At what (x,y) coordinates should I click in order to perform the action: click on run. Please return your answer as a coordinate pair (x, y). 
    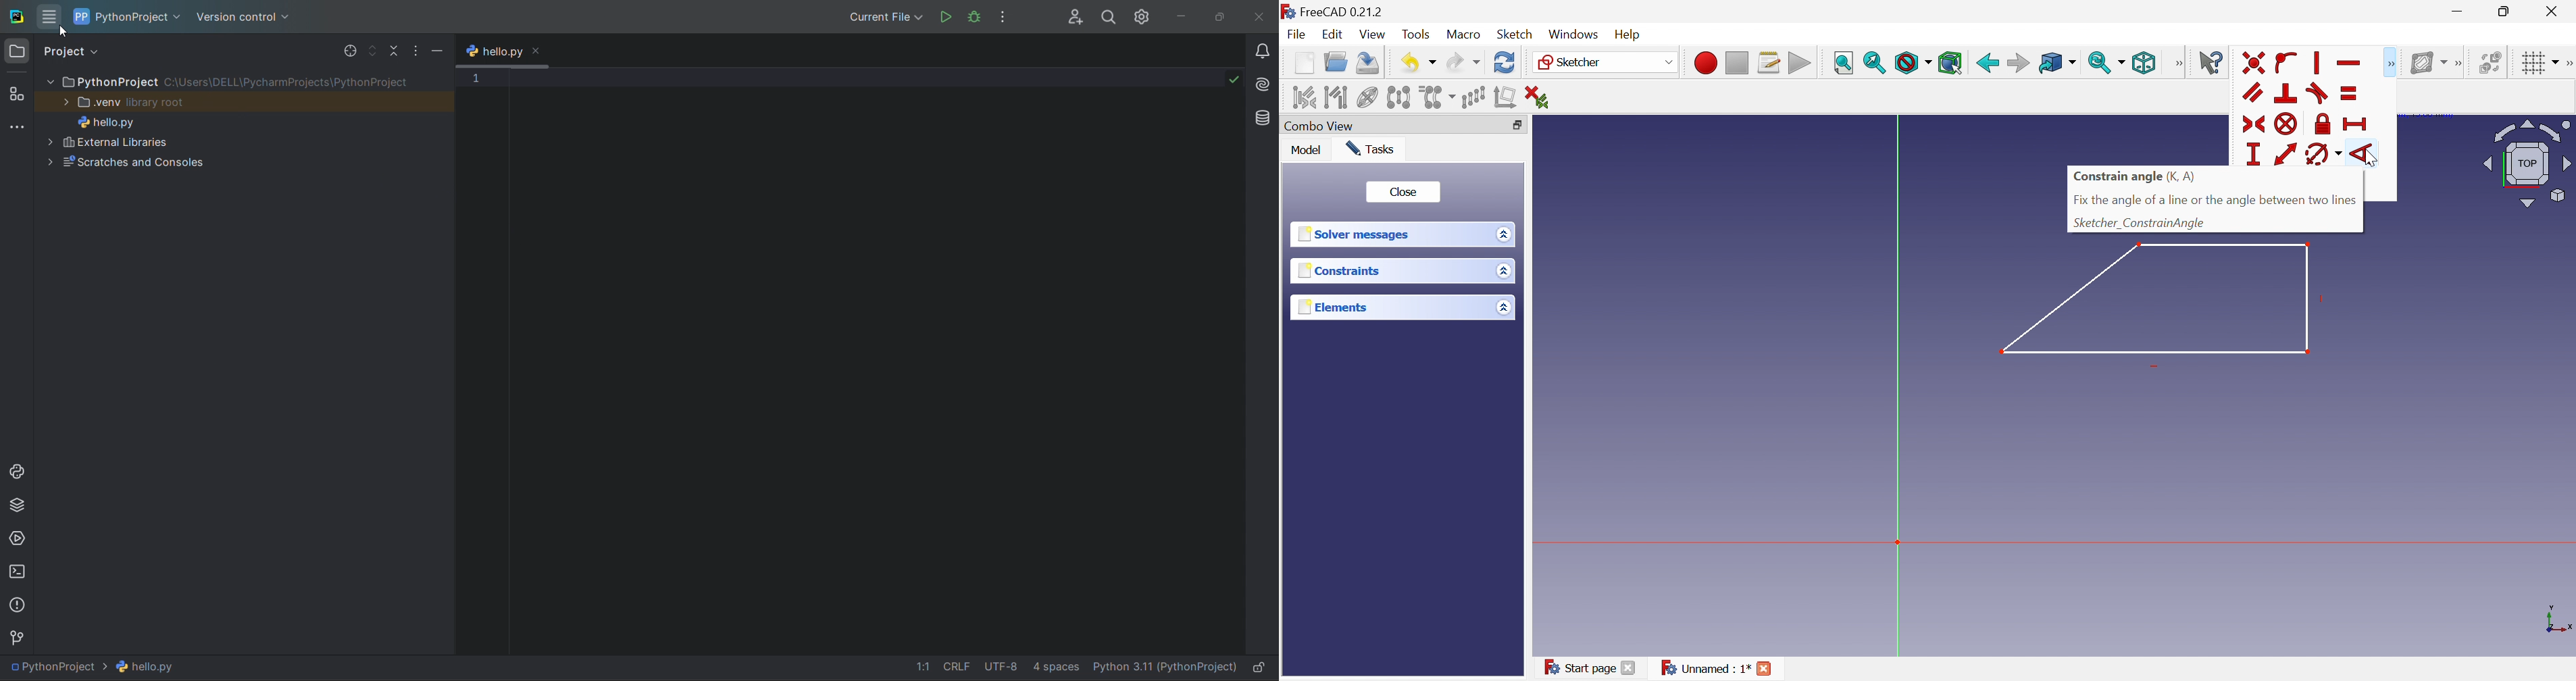
    Looking at the image, I should click on (941, 18).